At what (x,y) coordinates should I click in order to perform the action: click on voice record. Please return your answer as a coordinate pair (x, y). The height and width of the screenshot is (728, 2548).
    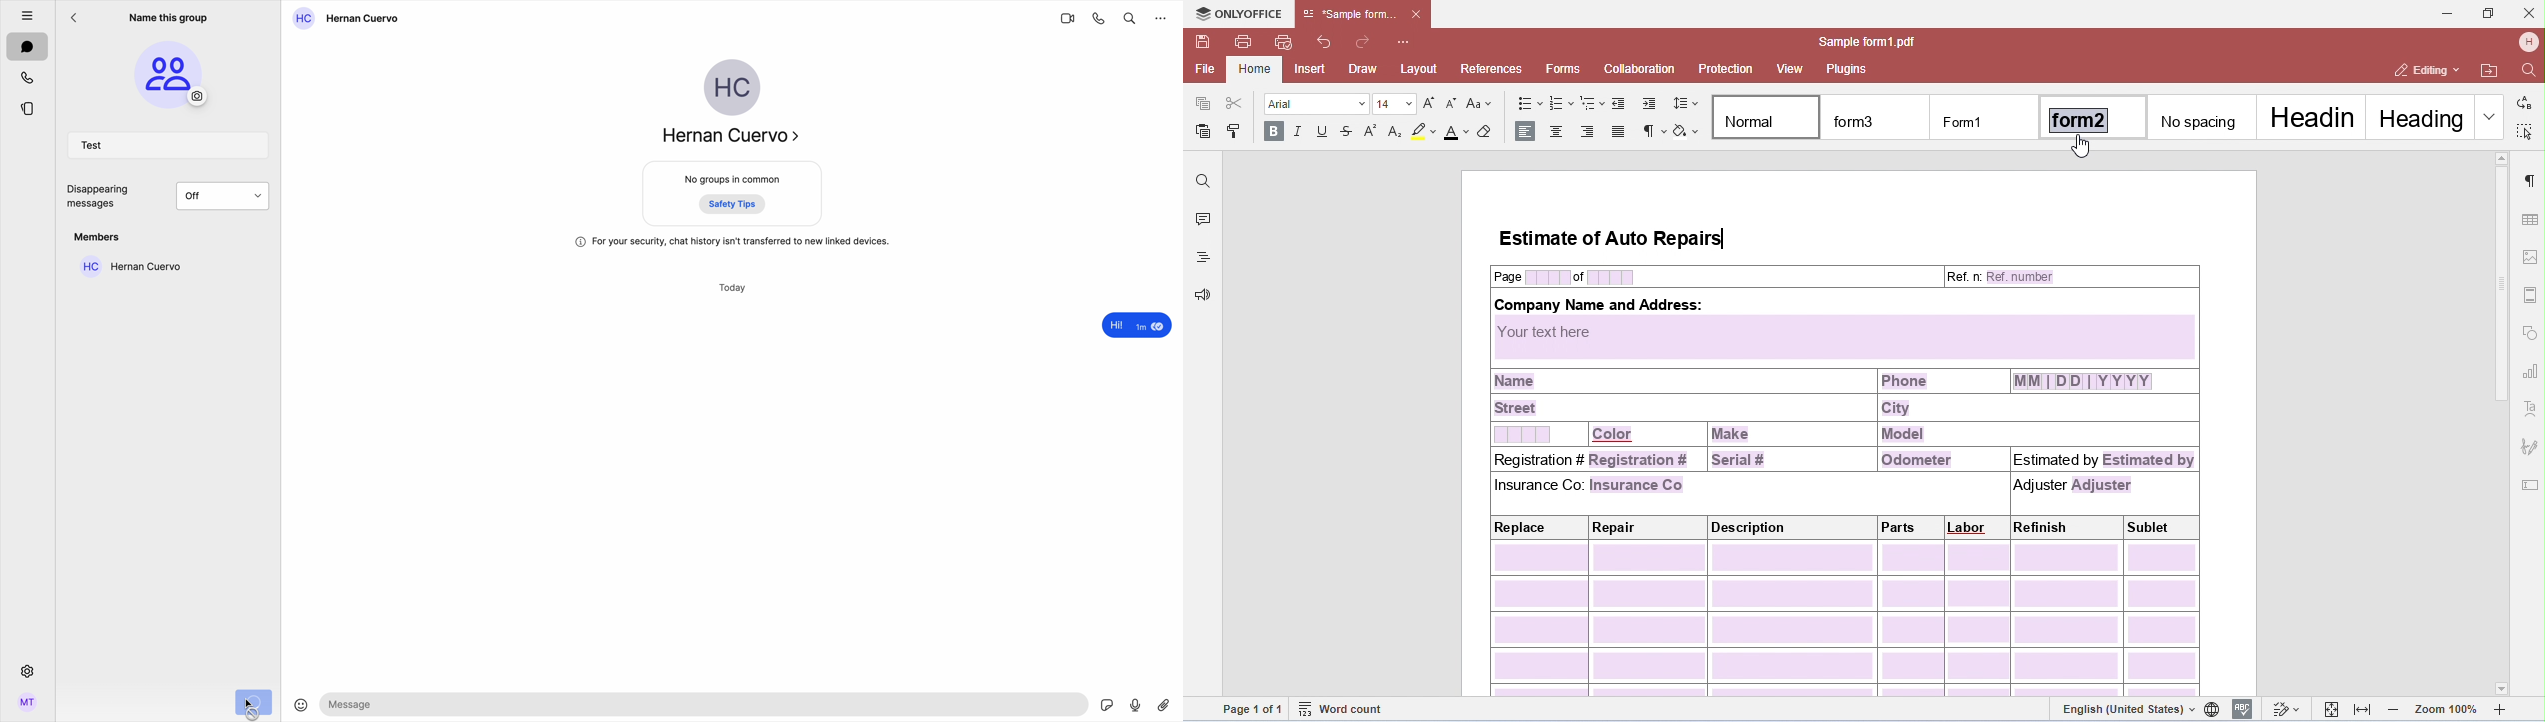
    Looking at the image, I should click on (1136, 704).